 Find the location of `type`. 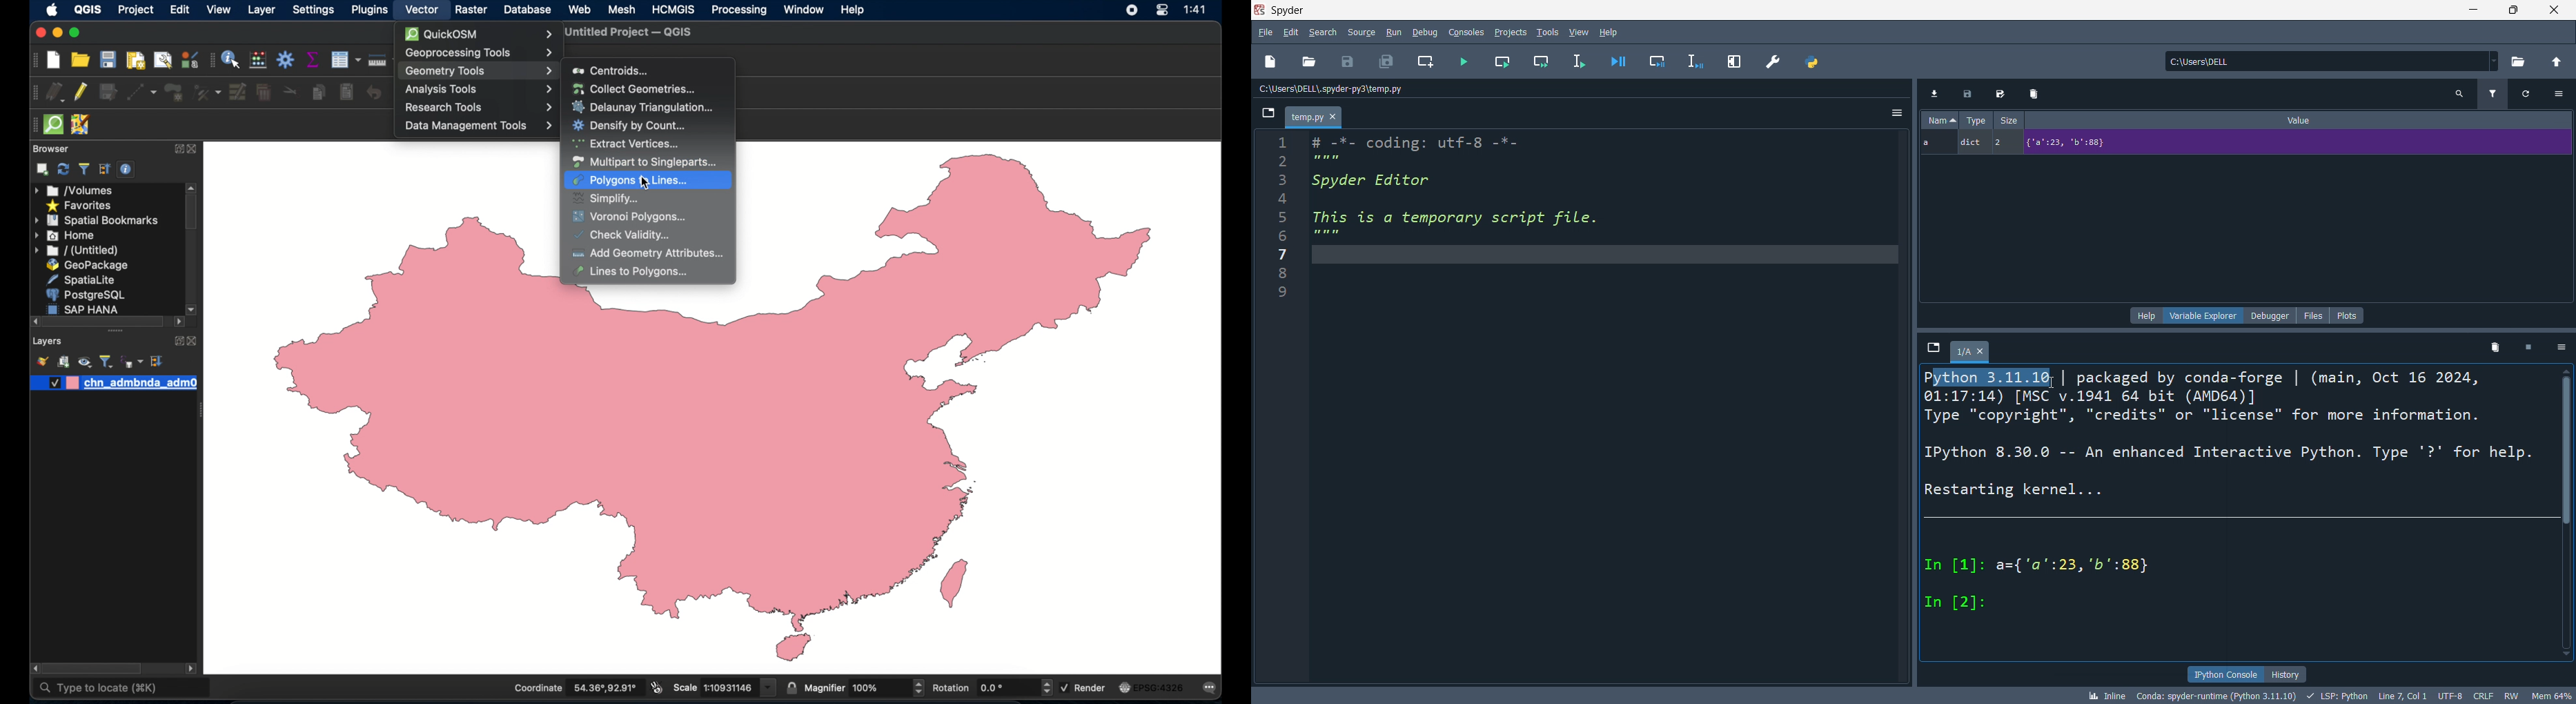

type is located at coordinates (1975, 119).